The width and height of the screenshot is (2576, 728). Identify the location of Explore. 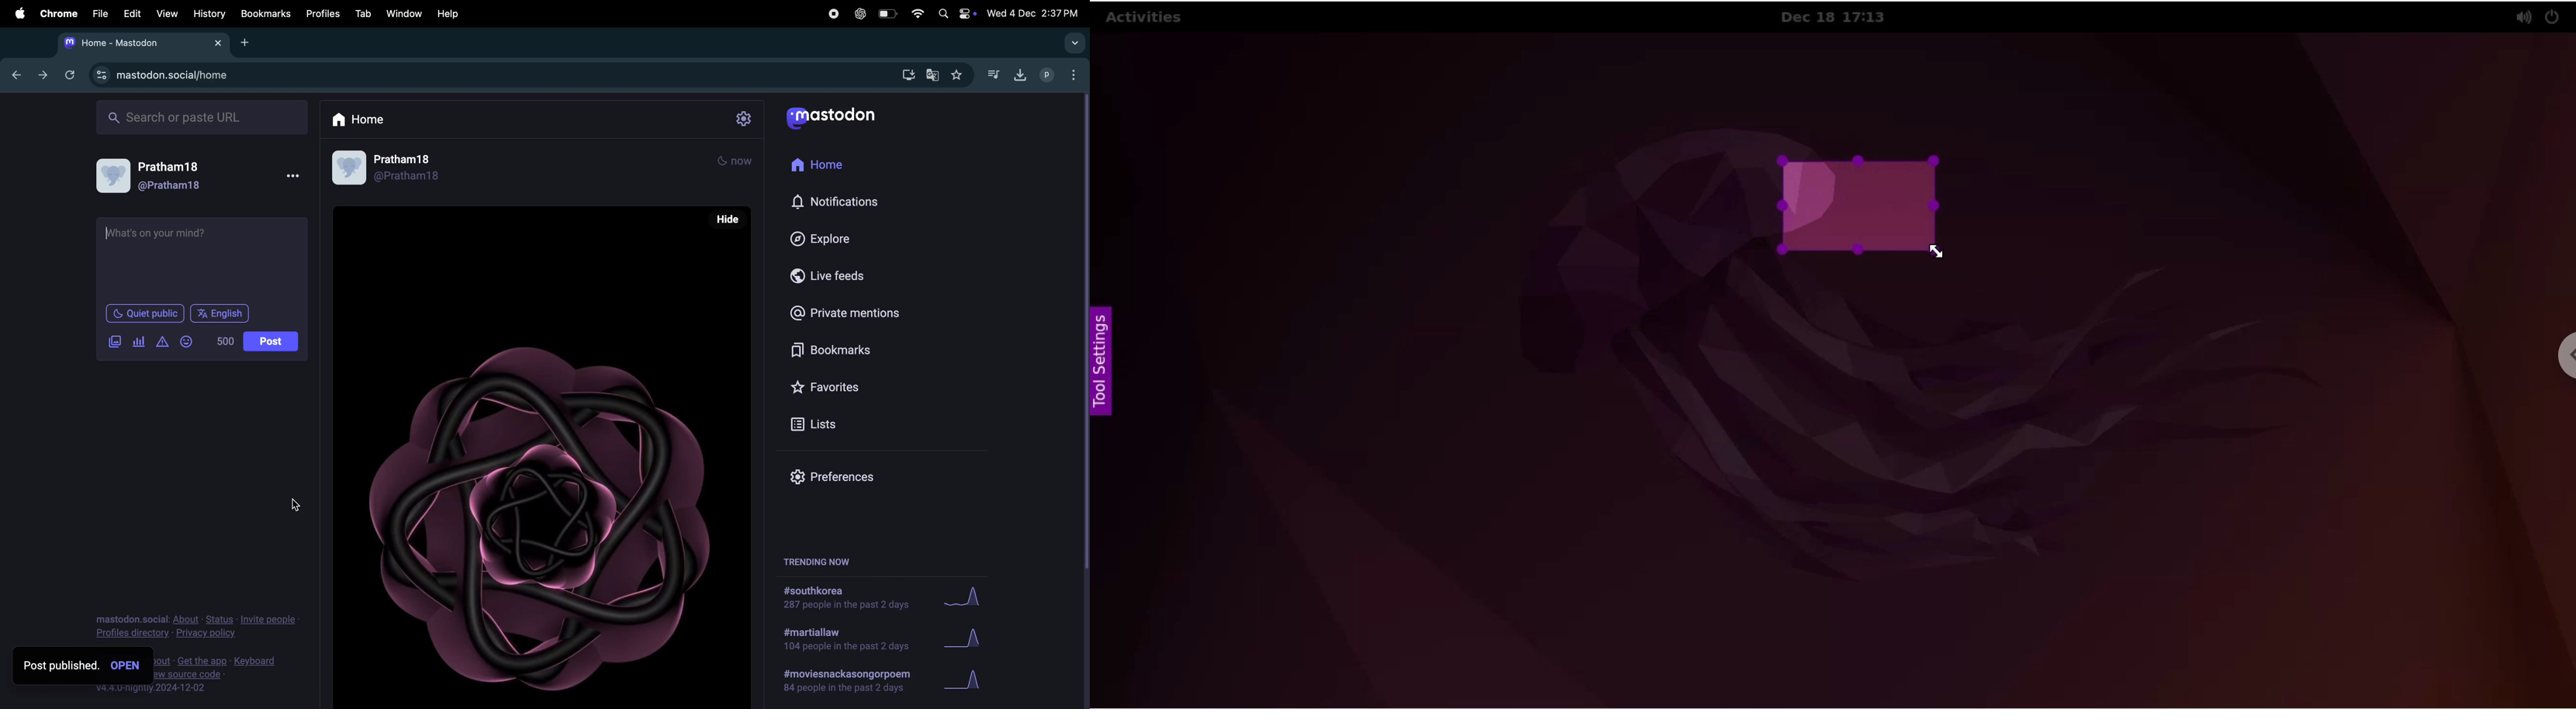
(829, 238).